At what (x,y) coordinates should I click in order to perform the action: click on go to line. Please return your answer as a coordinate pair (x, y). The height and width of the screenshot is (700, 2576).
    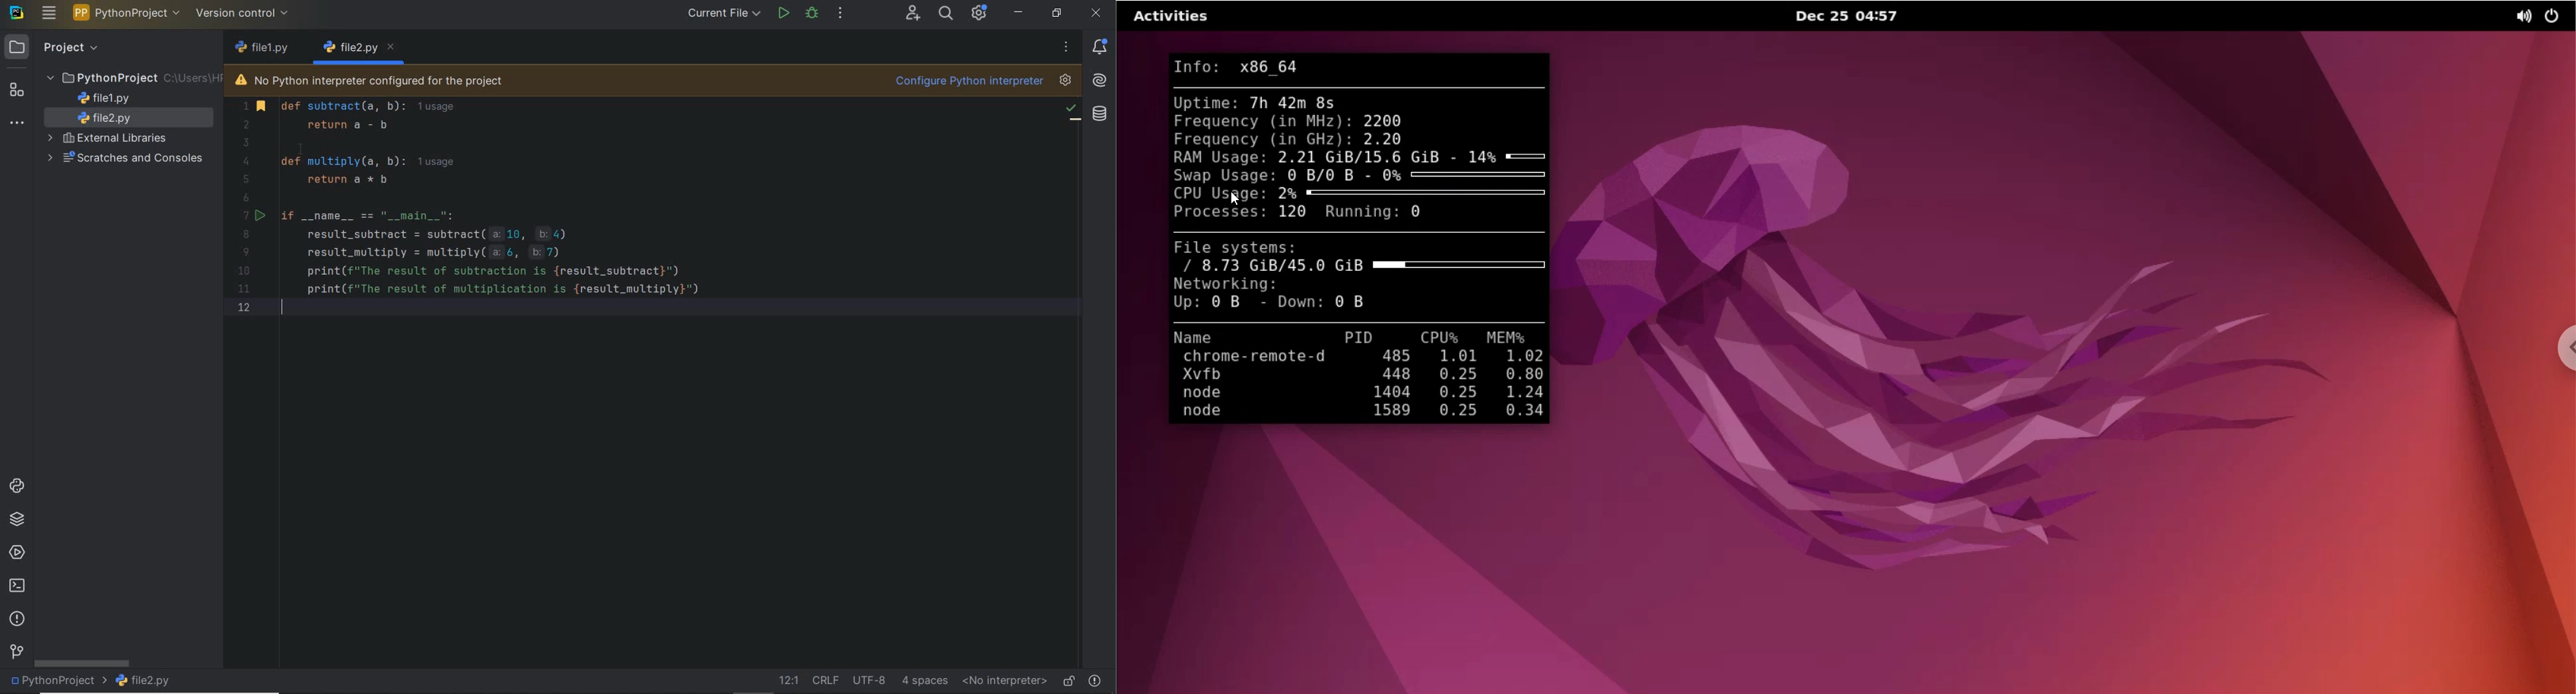
    Looking at the image, I should click on (788, 681).